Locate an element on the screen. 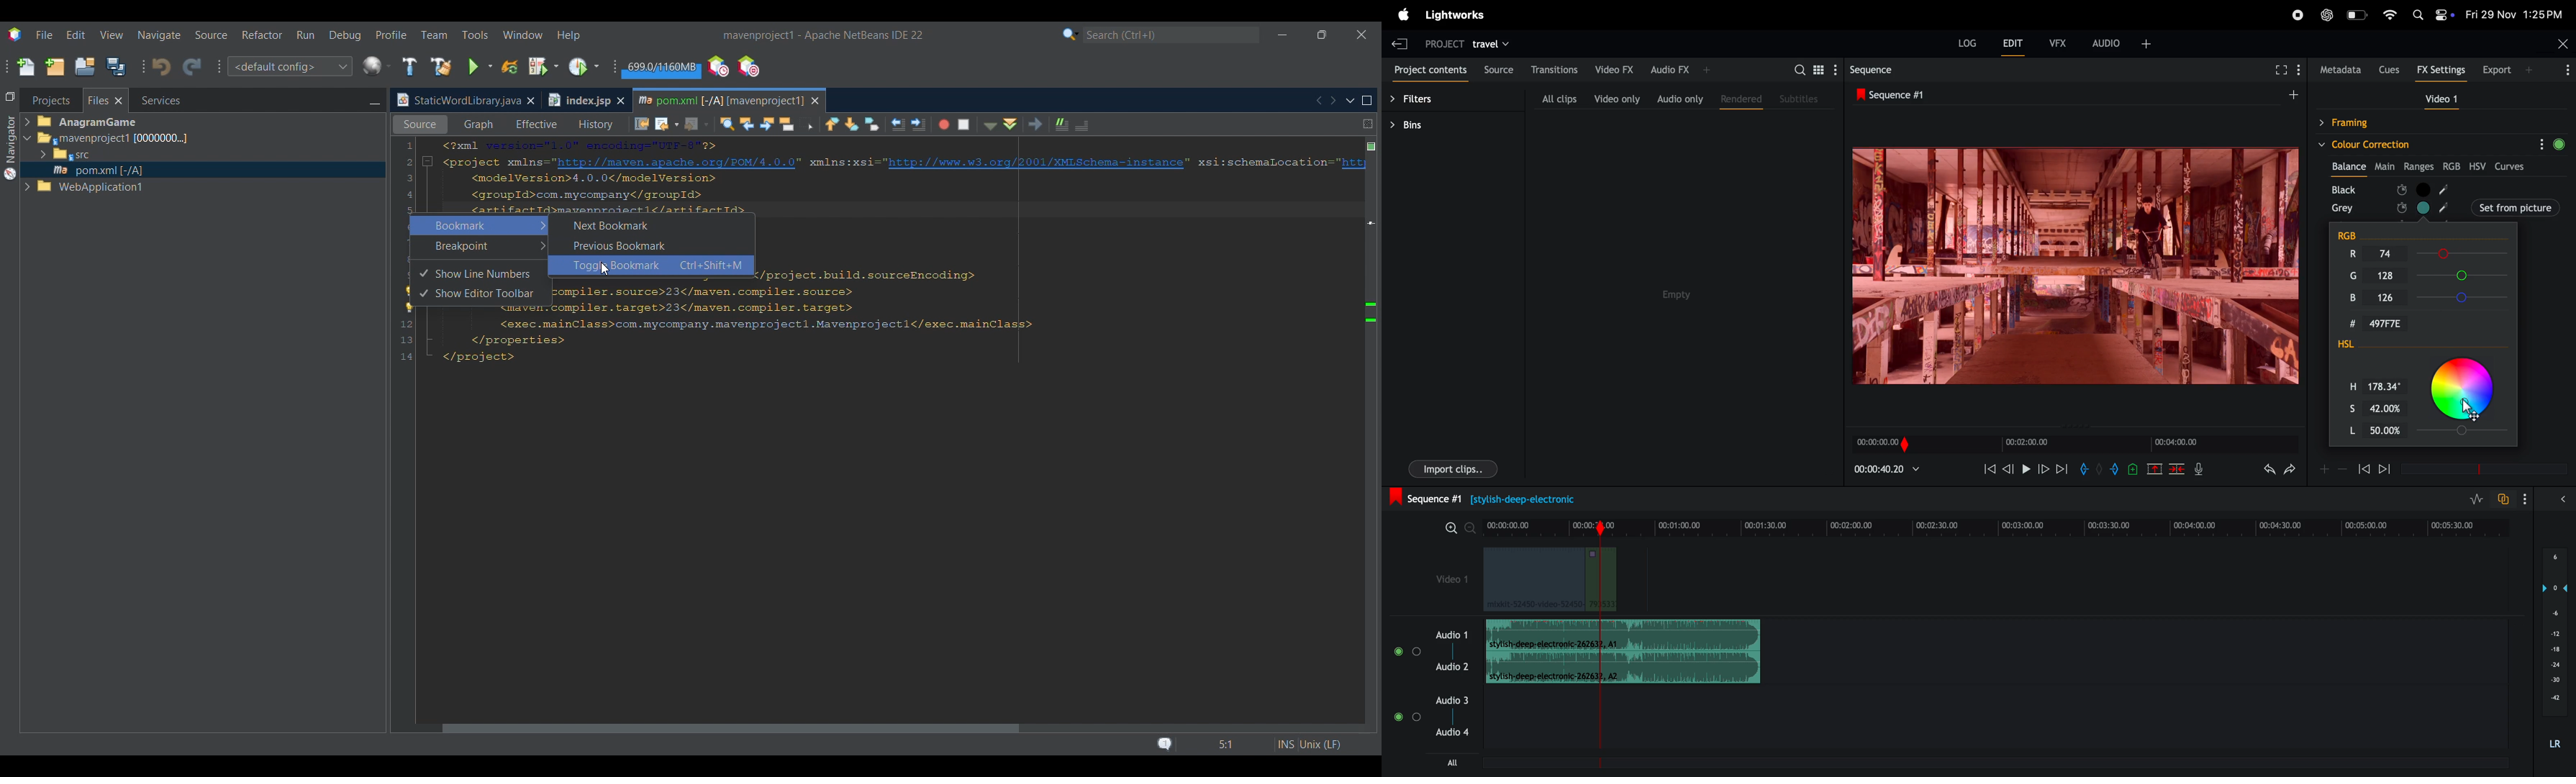 The image size is (2576, 784). hsv is located at coordinates (2480, 166).